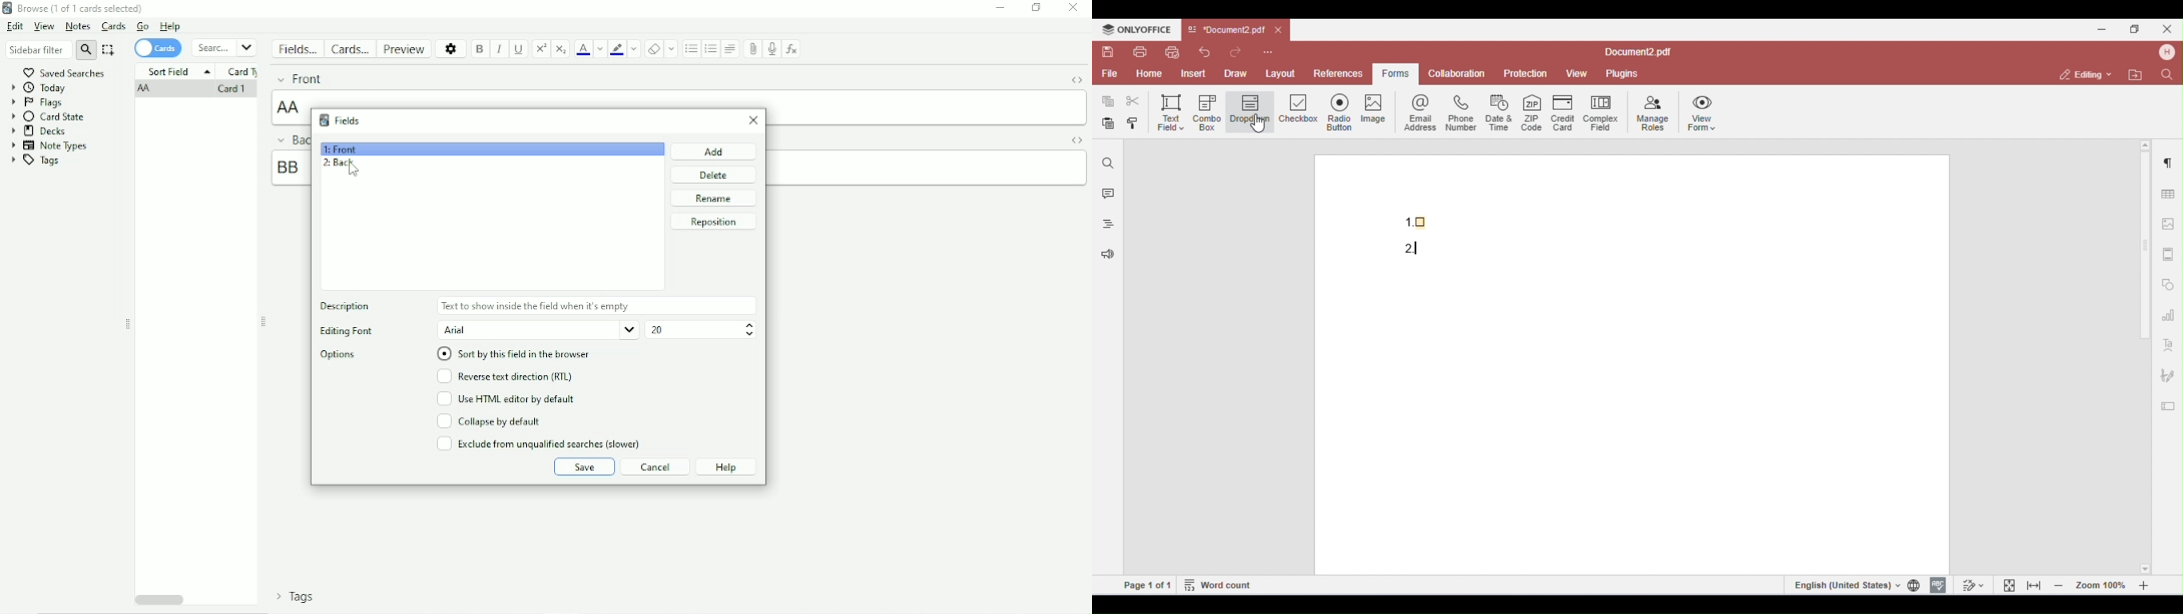 This screenshot has width=2184, height=616. What do you see at coordinates (541, 49) in the screenshot?
I see `Superscript` at bounding box center [541, 49].